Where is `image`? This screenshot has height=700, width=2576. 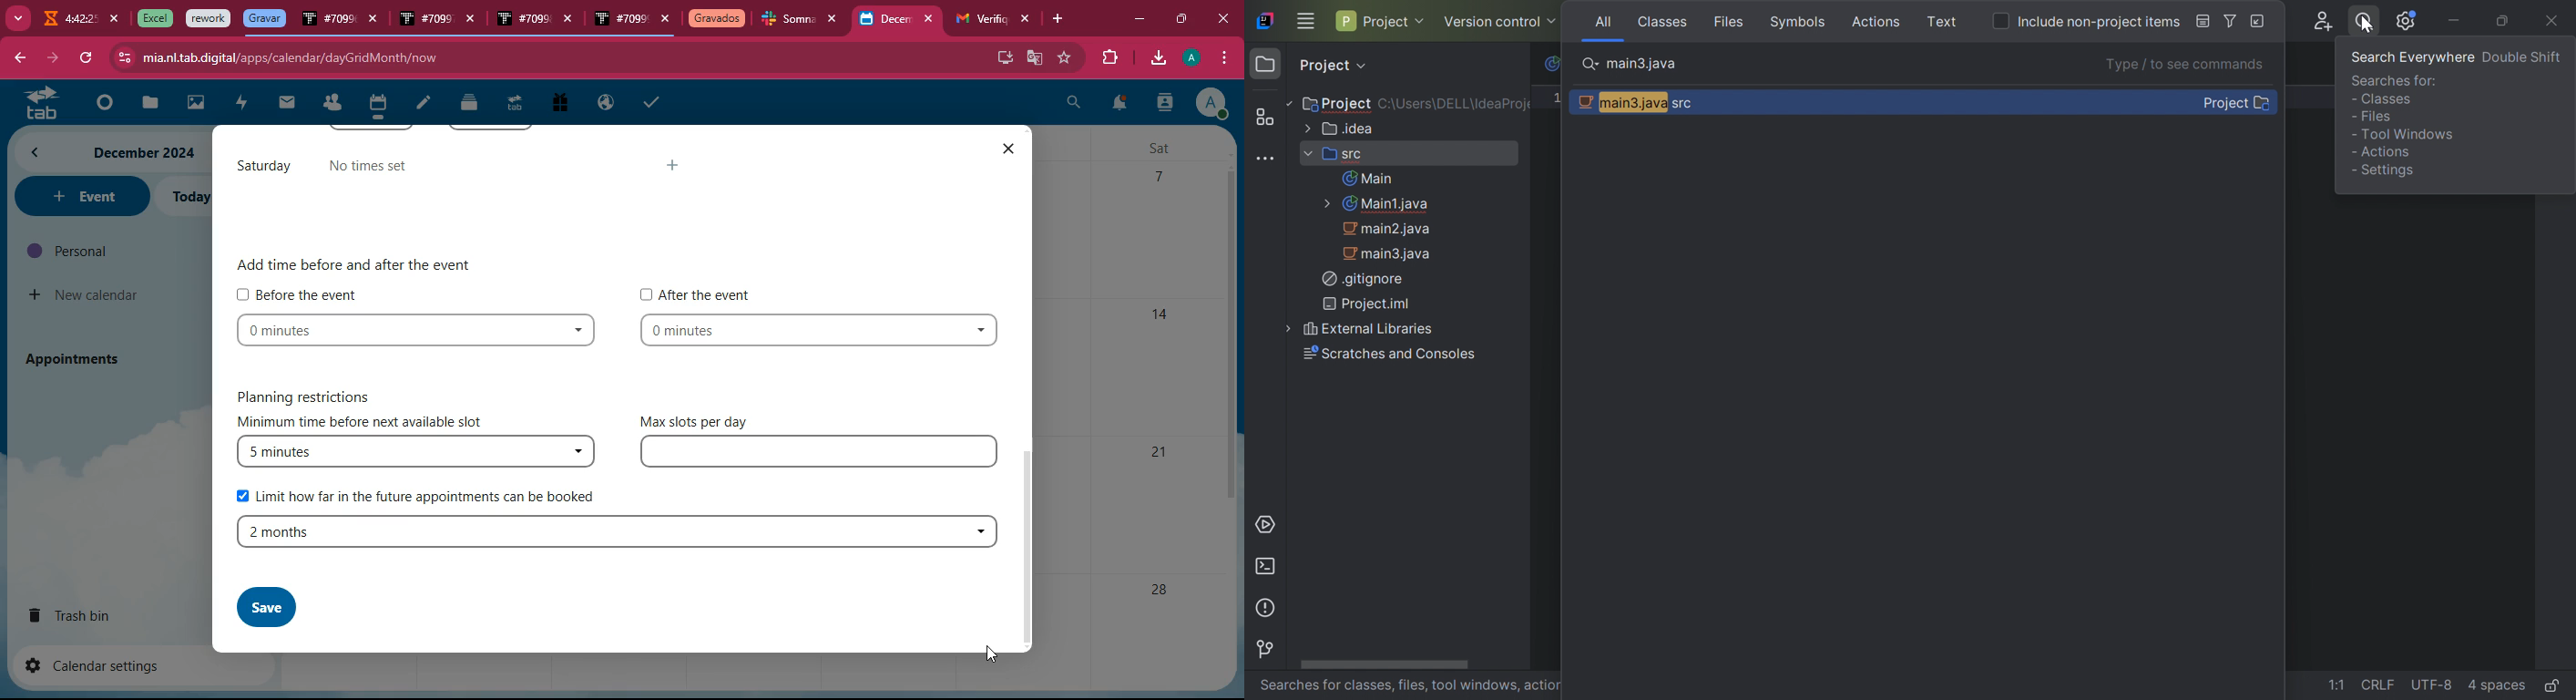 image is located at coordinates (197, 105).